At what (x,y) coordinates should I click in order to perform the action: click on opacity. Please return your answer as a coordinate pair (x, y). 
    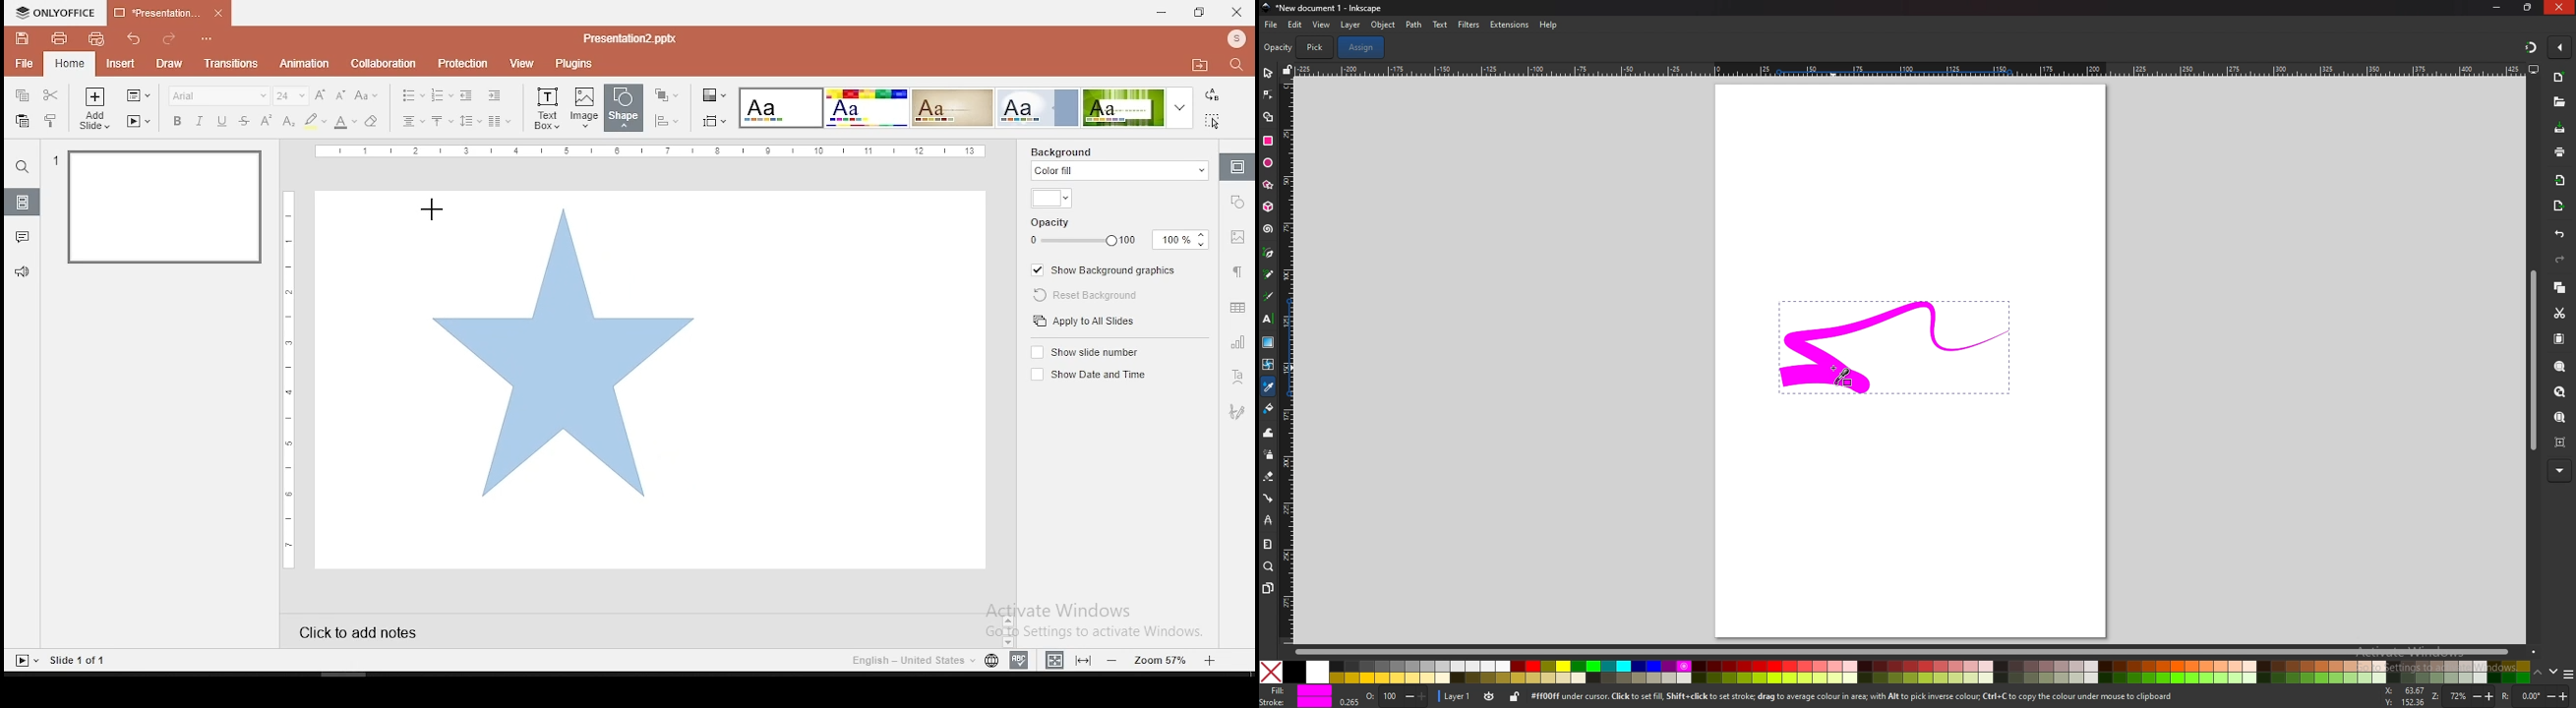
    Looking at the image, I should click on (1116, 232).